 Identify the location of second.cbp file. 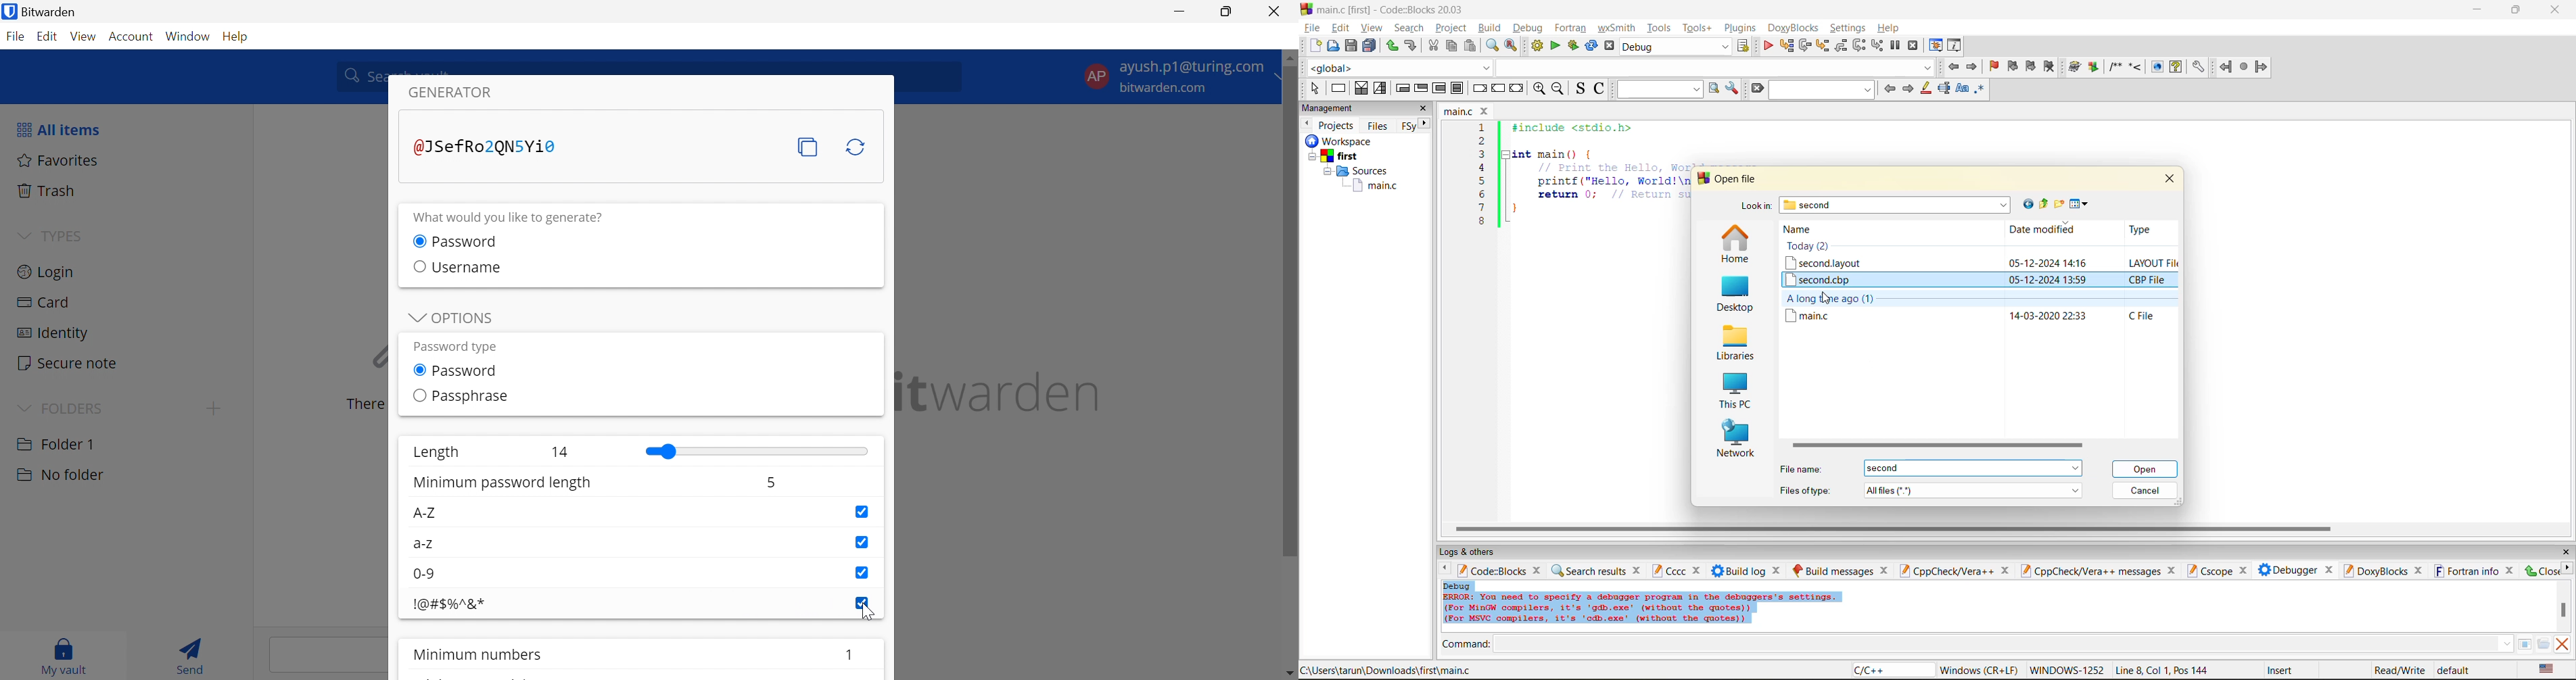
(1827, 279).